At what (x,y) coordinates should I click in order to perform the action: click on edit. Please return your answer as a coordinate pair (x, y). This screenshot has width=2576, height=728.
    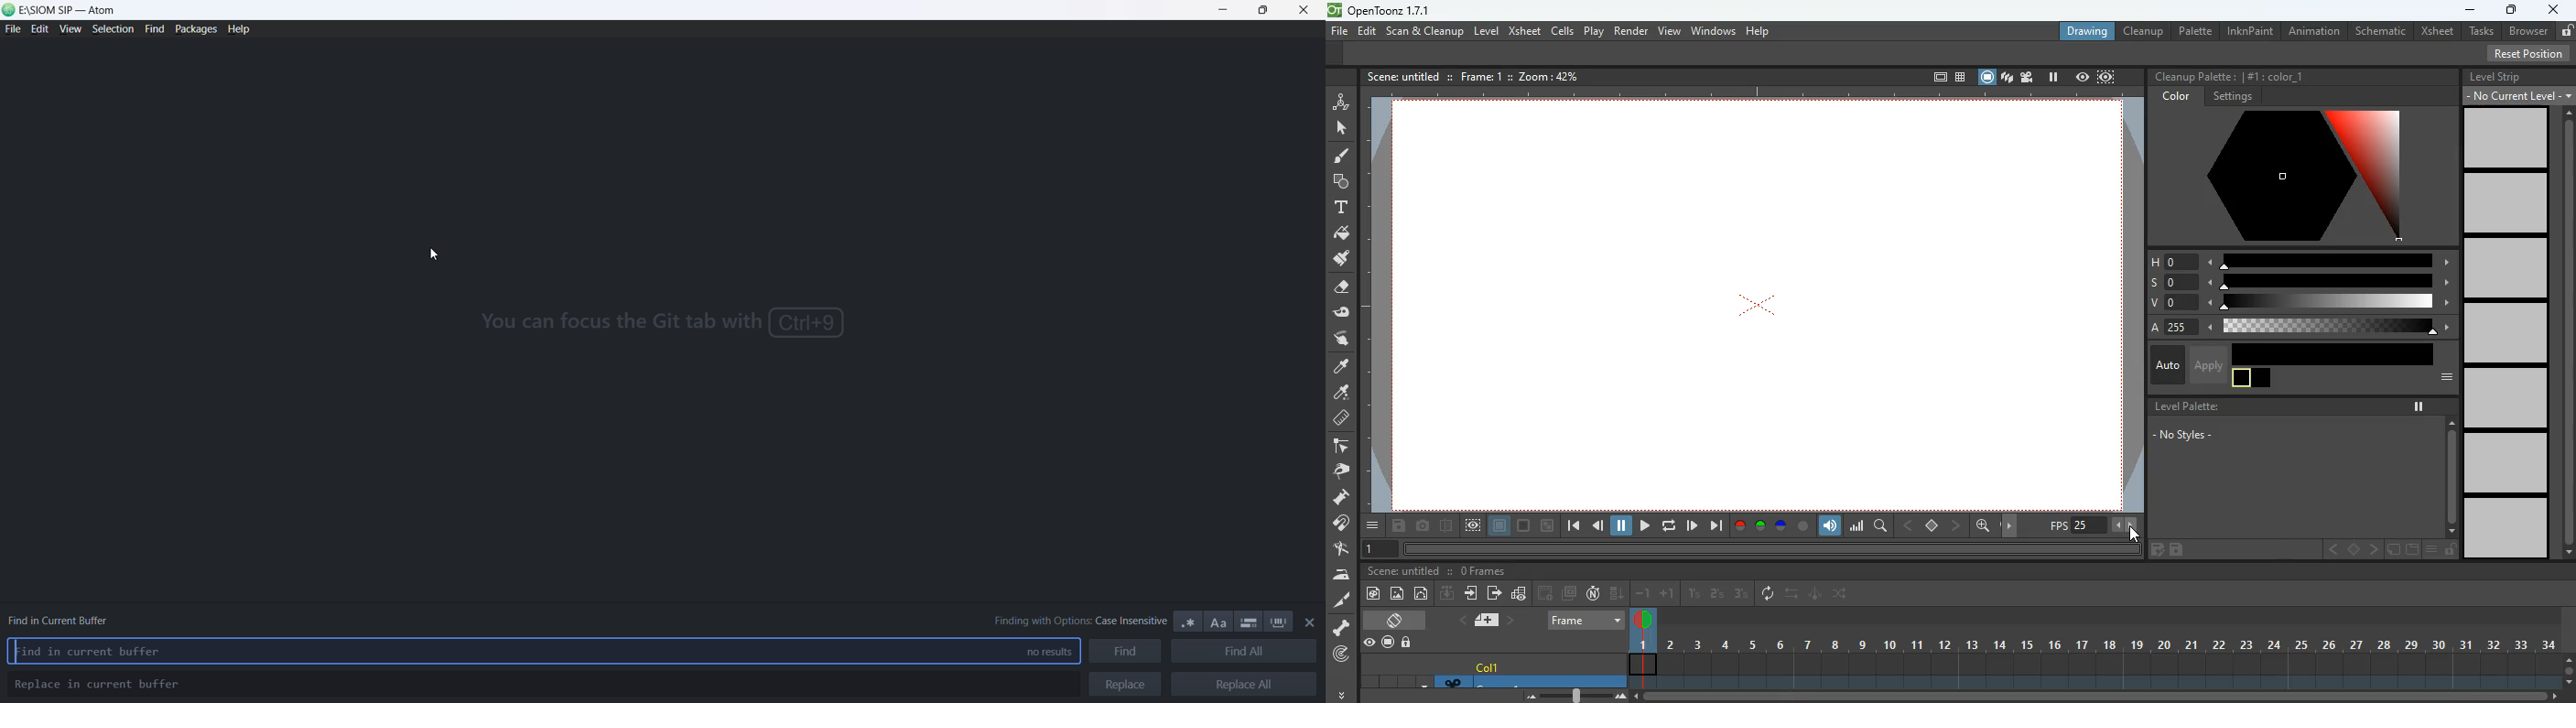
    Looking at the image, I should click on (1341, 549).